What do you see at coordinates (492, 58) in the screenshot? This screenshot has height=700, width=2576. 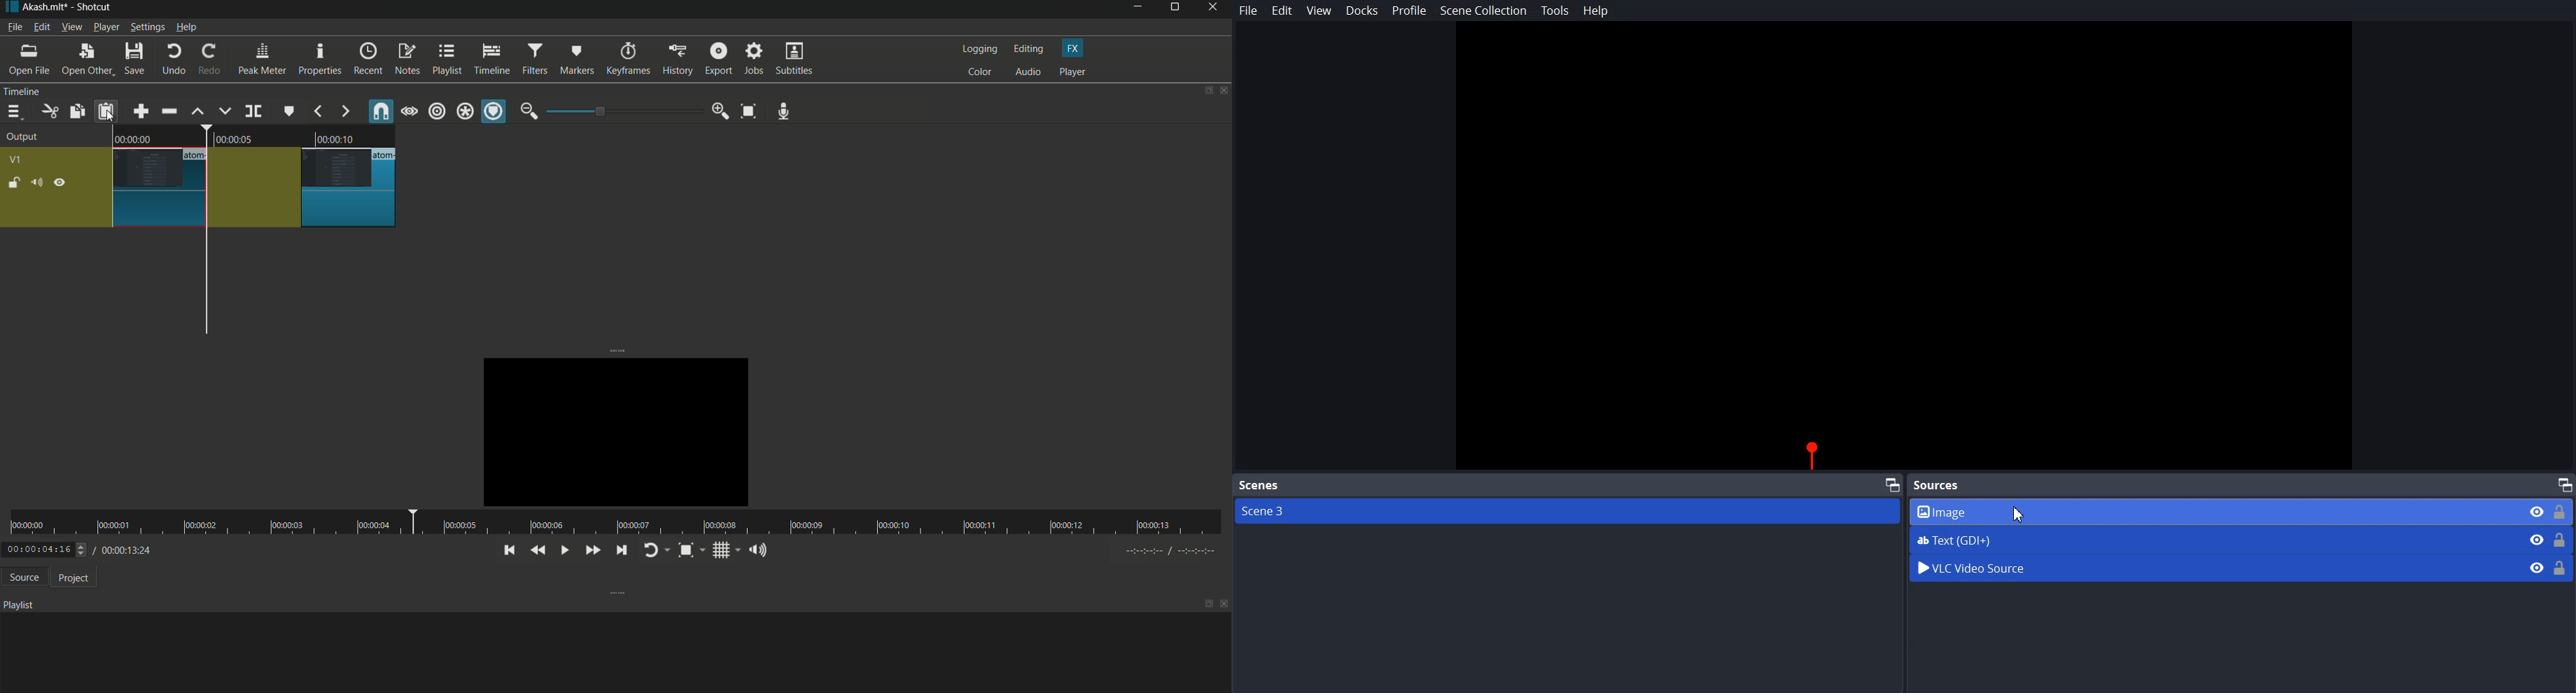 I see `timeline` at bounding box center [492, 58].